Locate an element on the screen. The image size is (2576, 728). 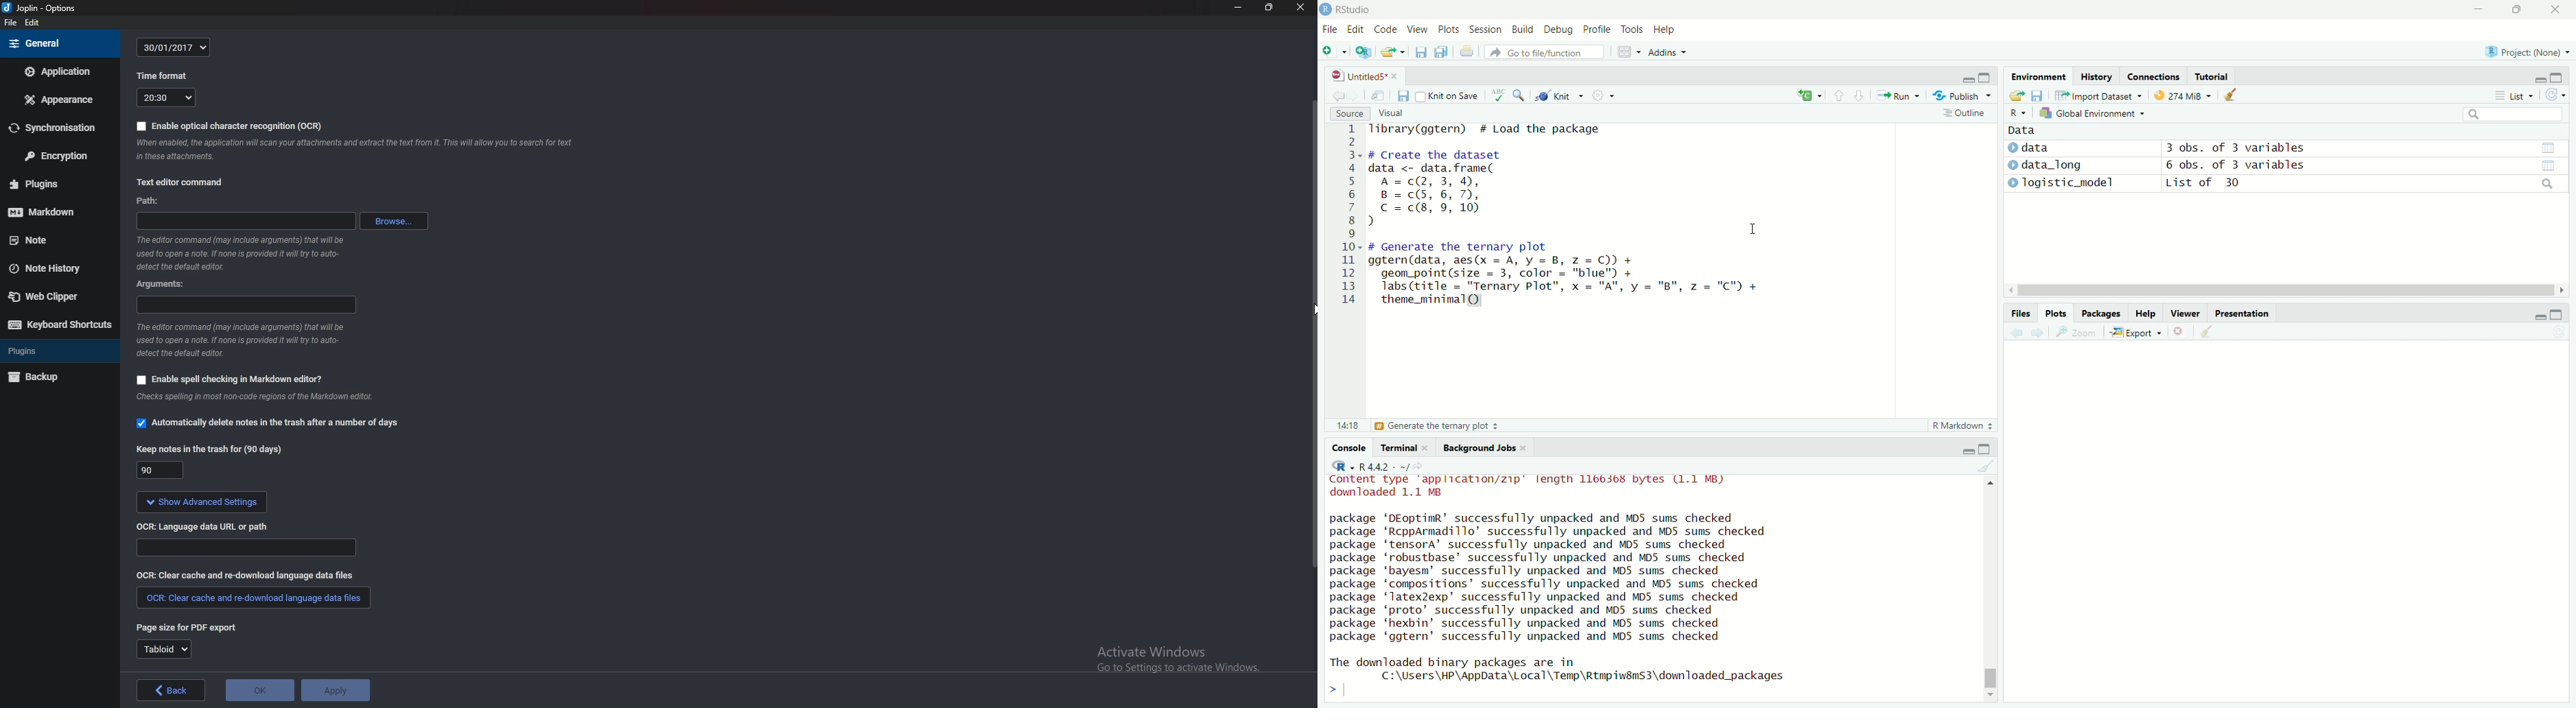
cursor is located at coordinates (1753, 229).